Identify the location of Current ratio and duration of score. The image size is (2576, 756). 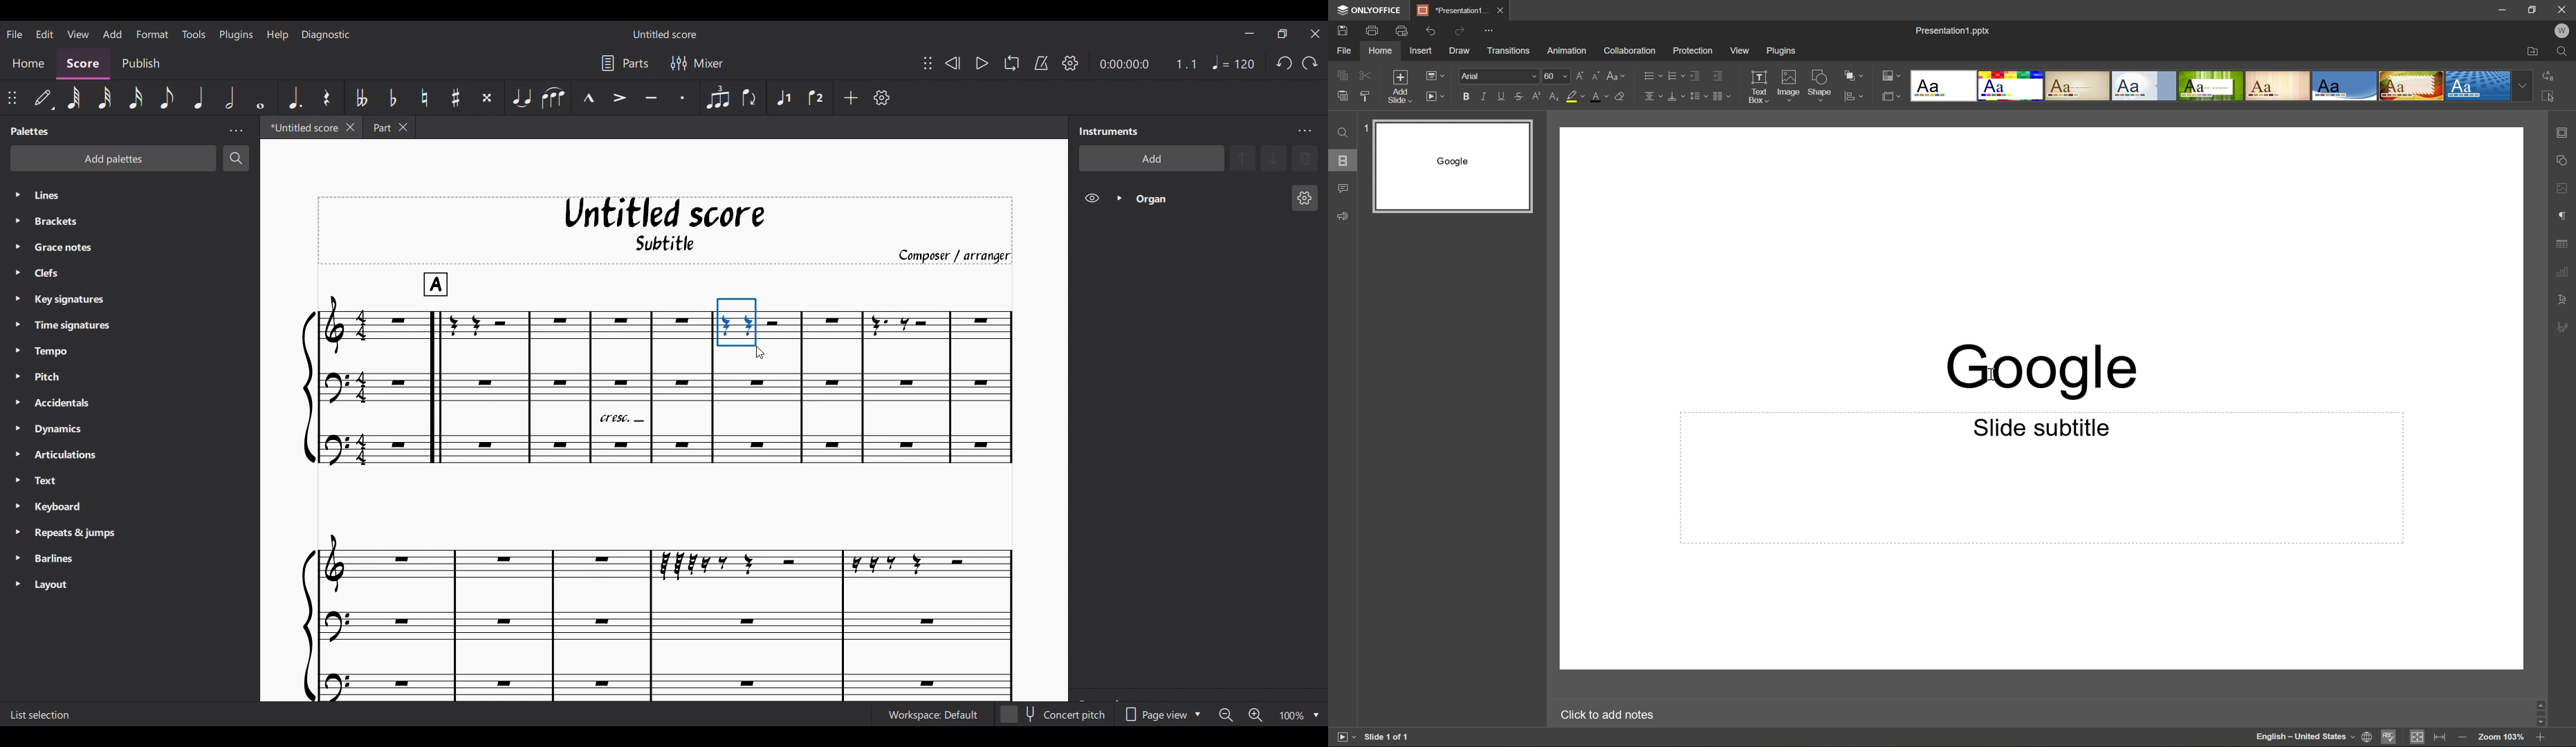
(1148, 64).